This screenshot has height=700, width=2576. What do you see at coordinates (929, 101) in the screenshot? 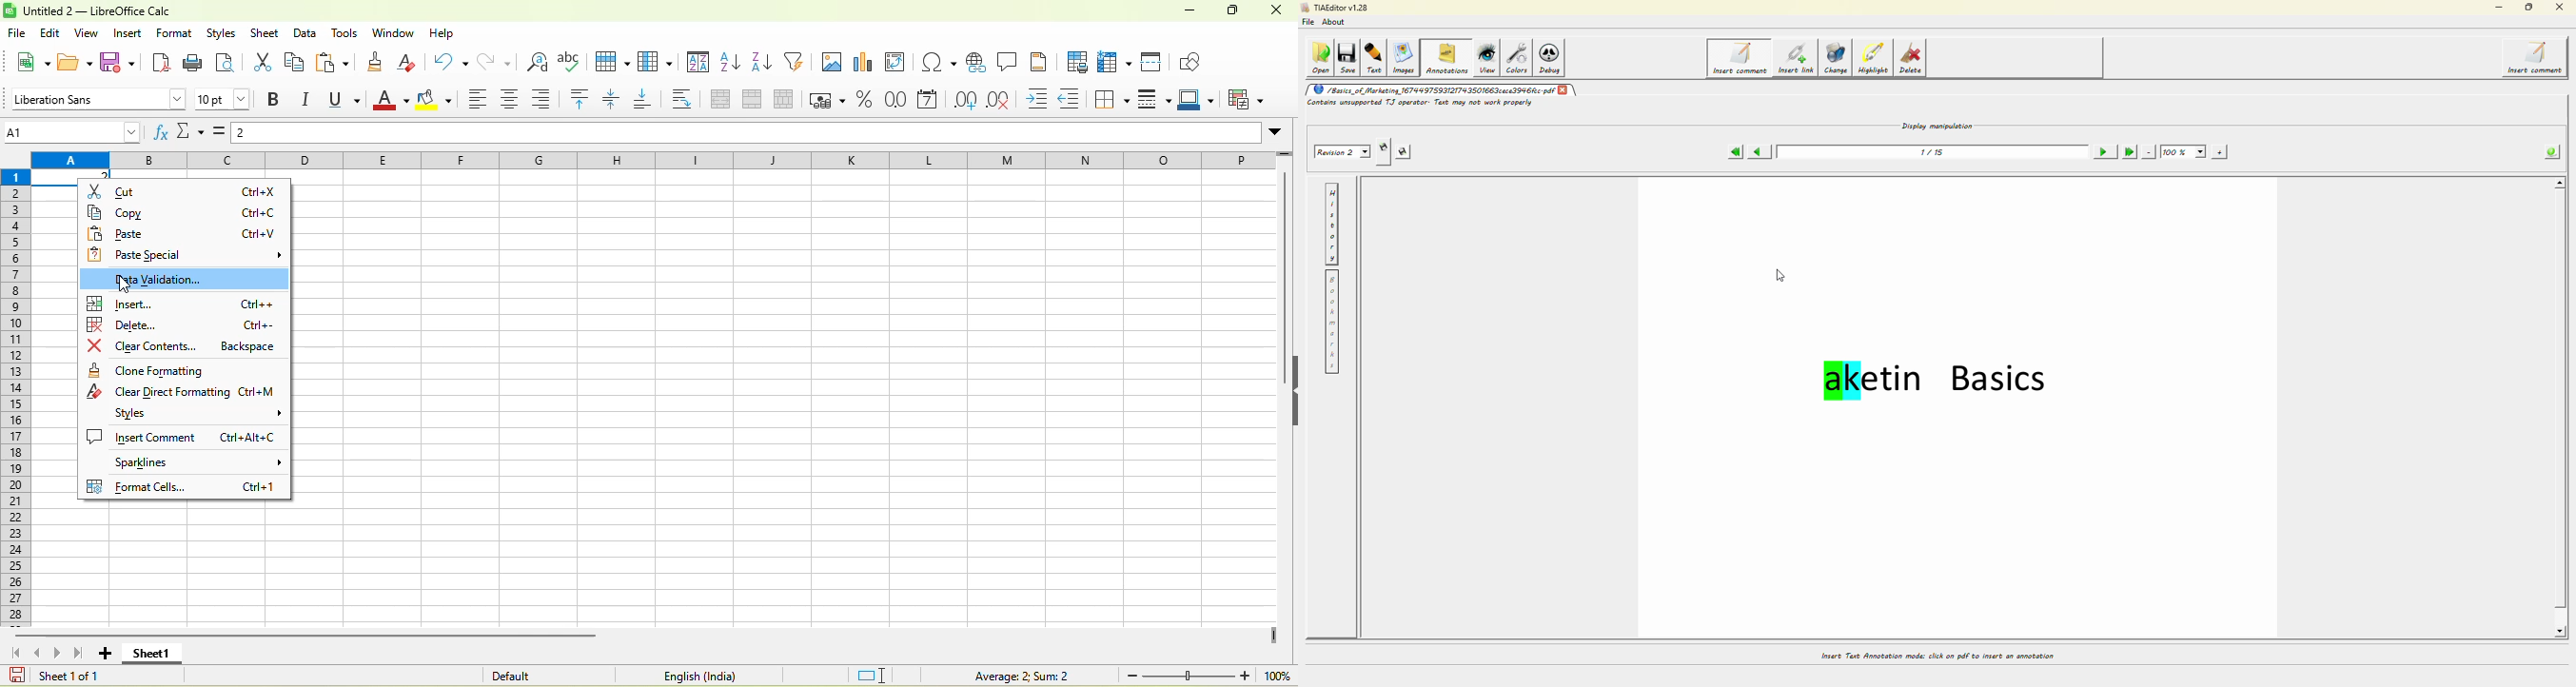
I see `format as date` at bounding box center [929, 101].